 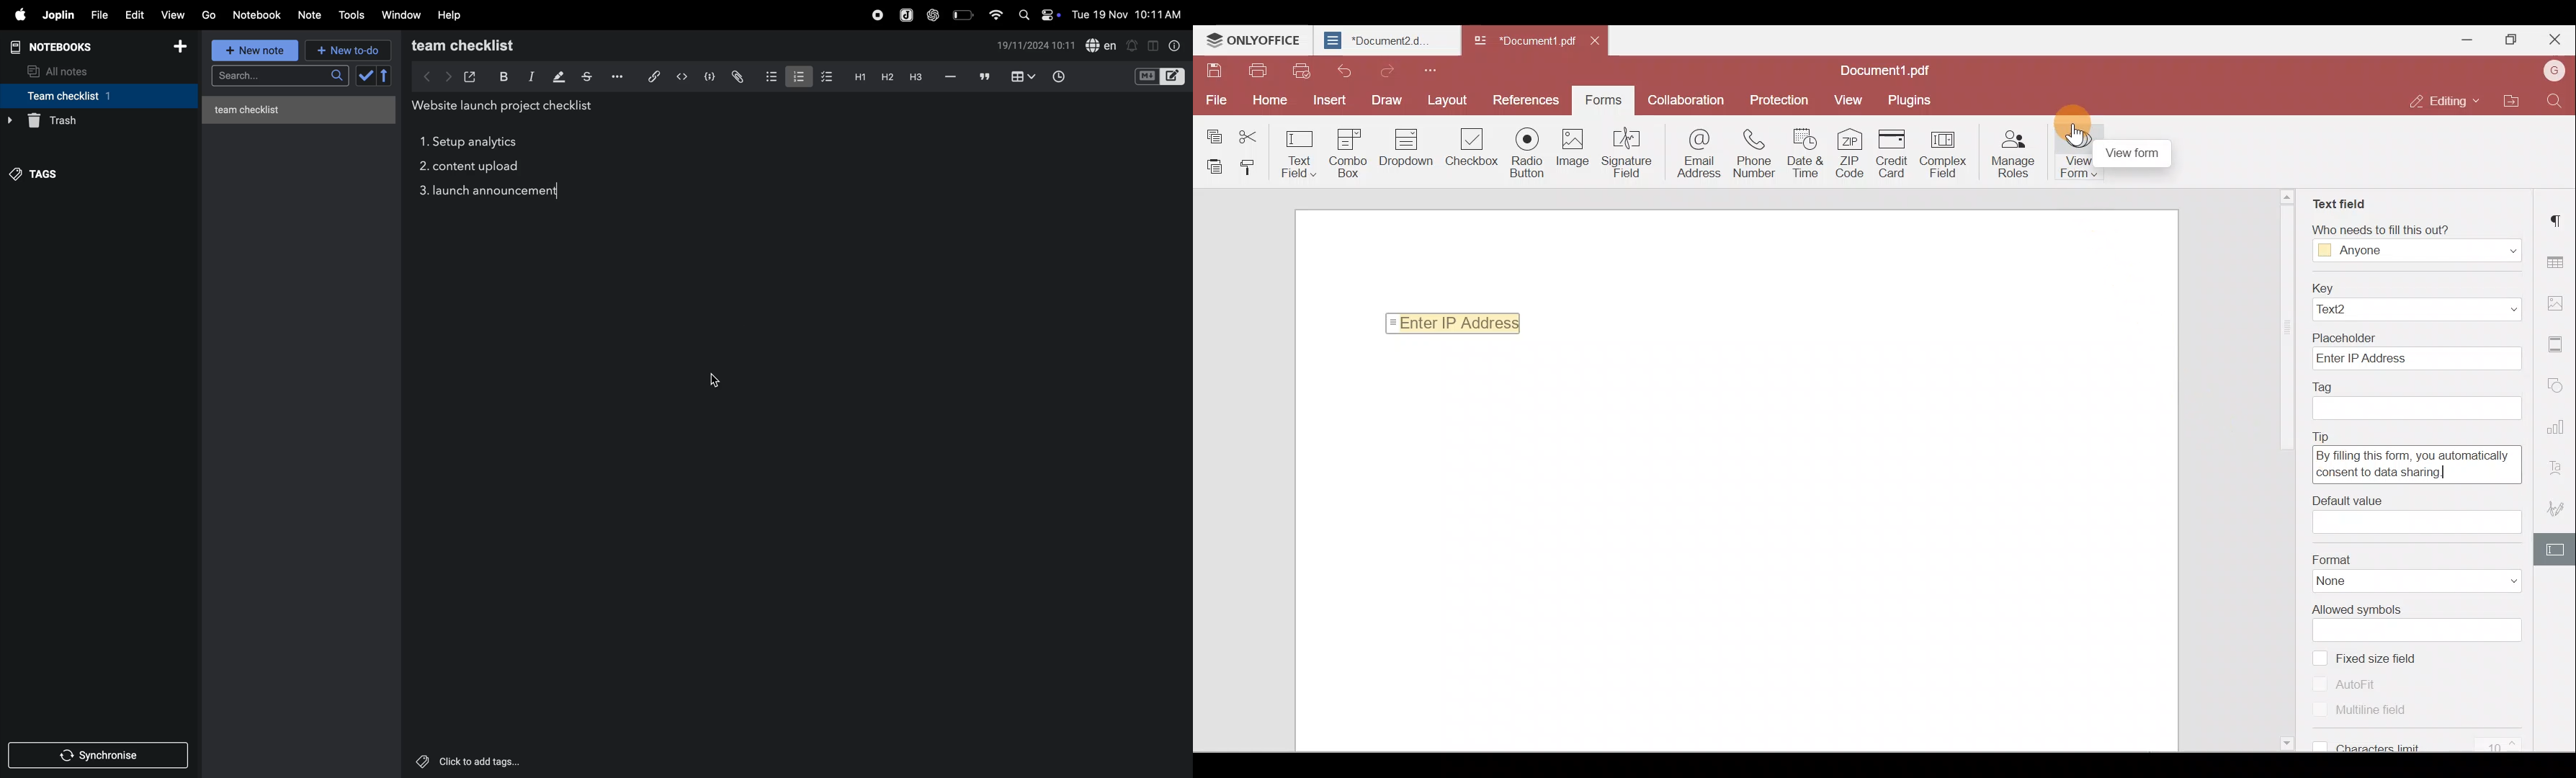 What do you see at coordinates (2356, 610) in the screenshot?
I see `Allowed symbols` at bounding box center [2356, 610].